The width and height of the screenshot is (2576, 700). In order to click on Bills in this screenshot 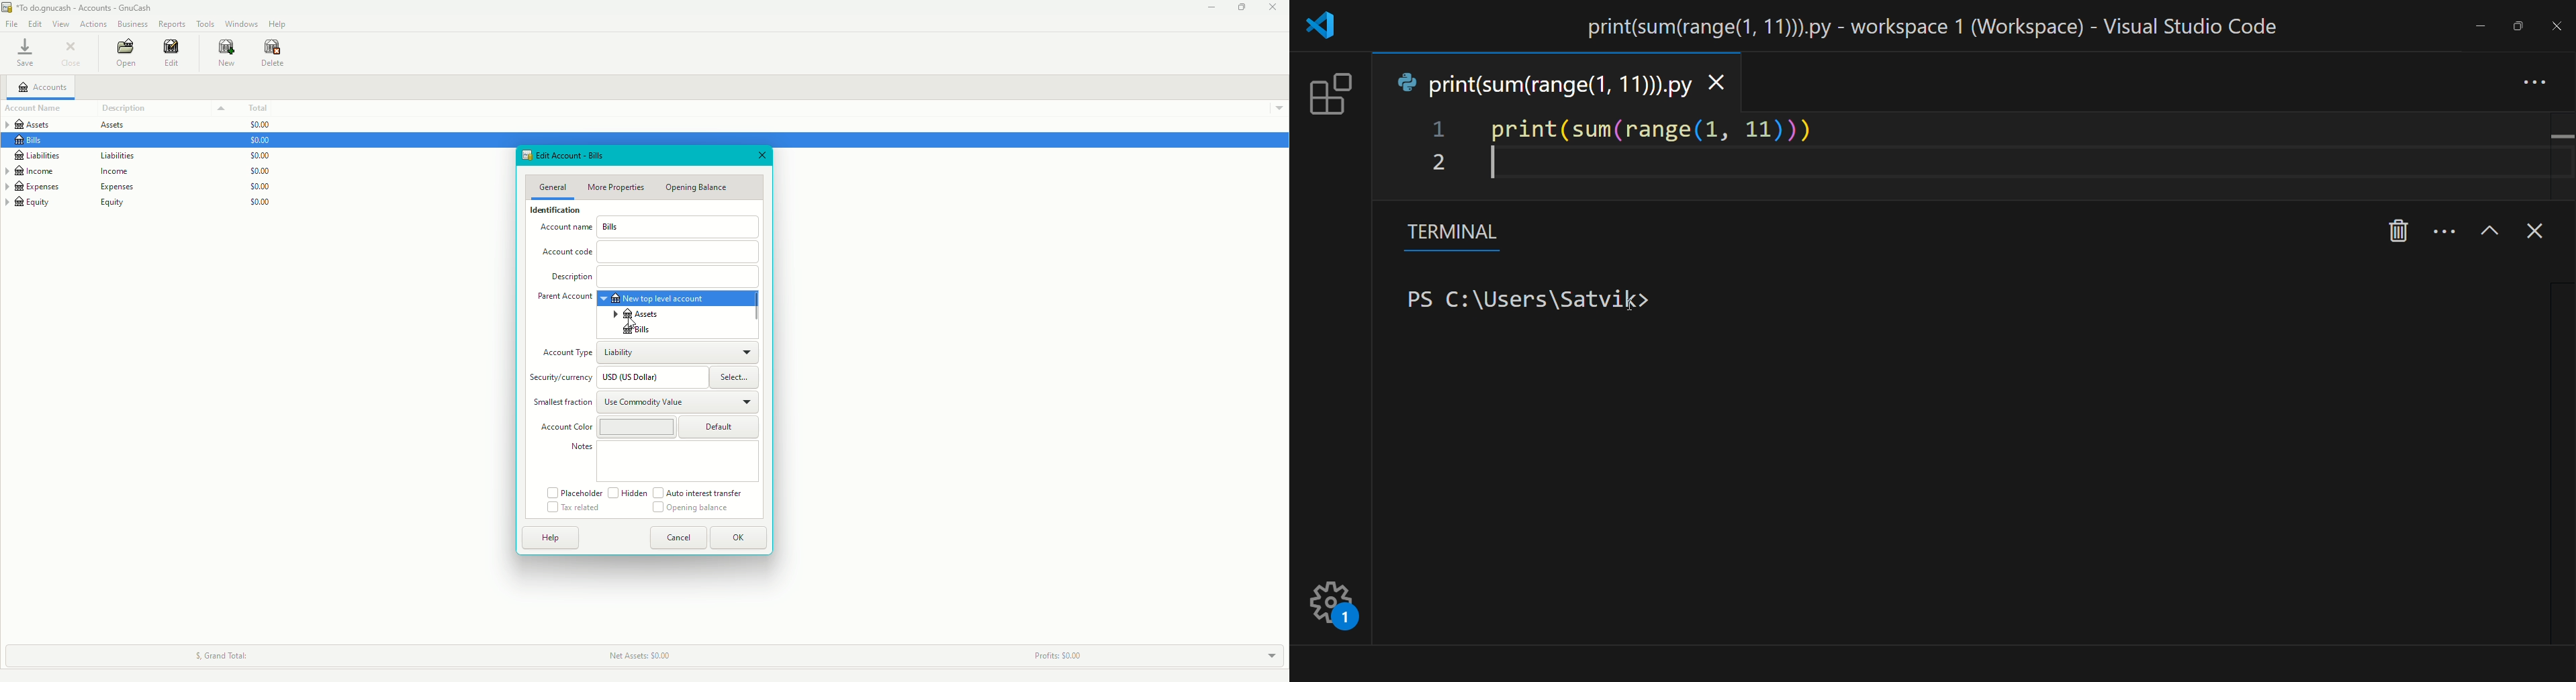, I will do `click(633, 330)`.